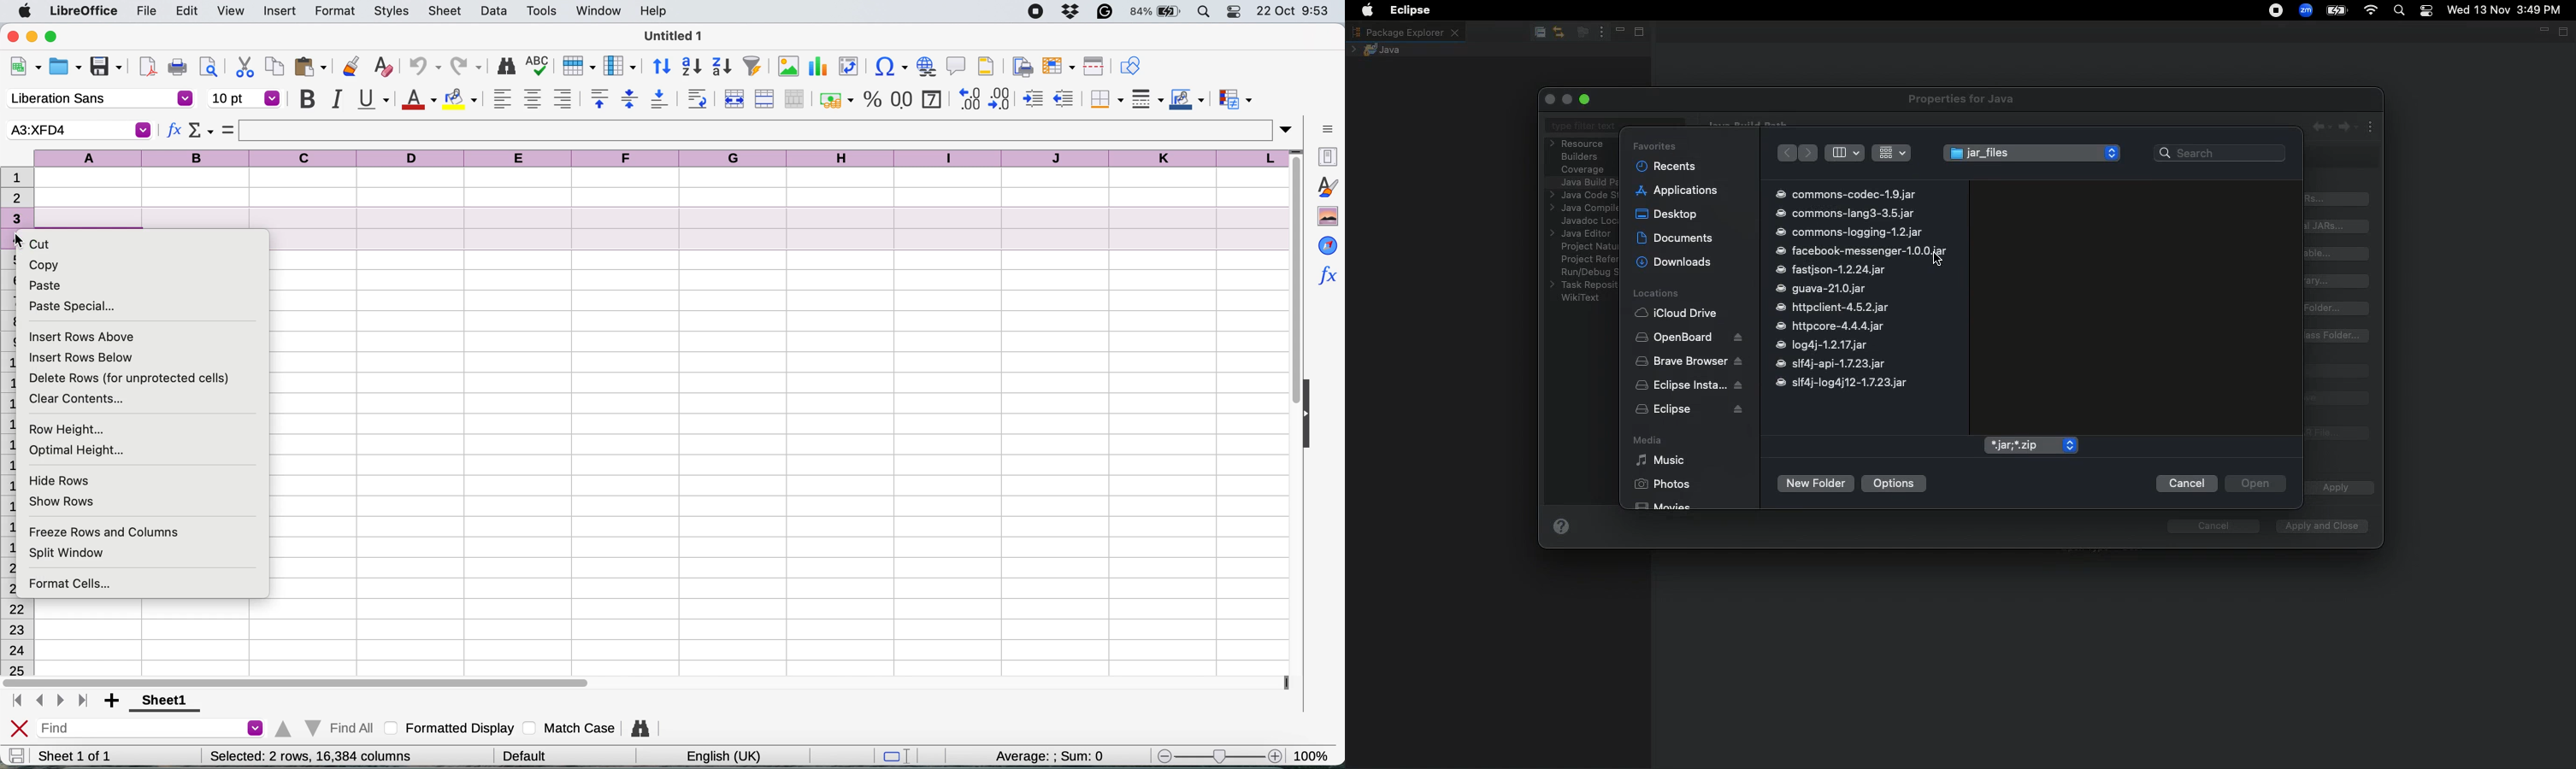 The width and height of the screenshot is (2576, 784). I want to click on Collapse all, so click(1538, 33).